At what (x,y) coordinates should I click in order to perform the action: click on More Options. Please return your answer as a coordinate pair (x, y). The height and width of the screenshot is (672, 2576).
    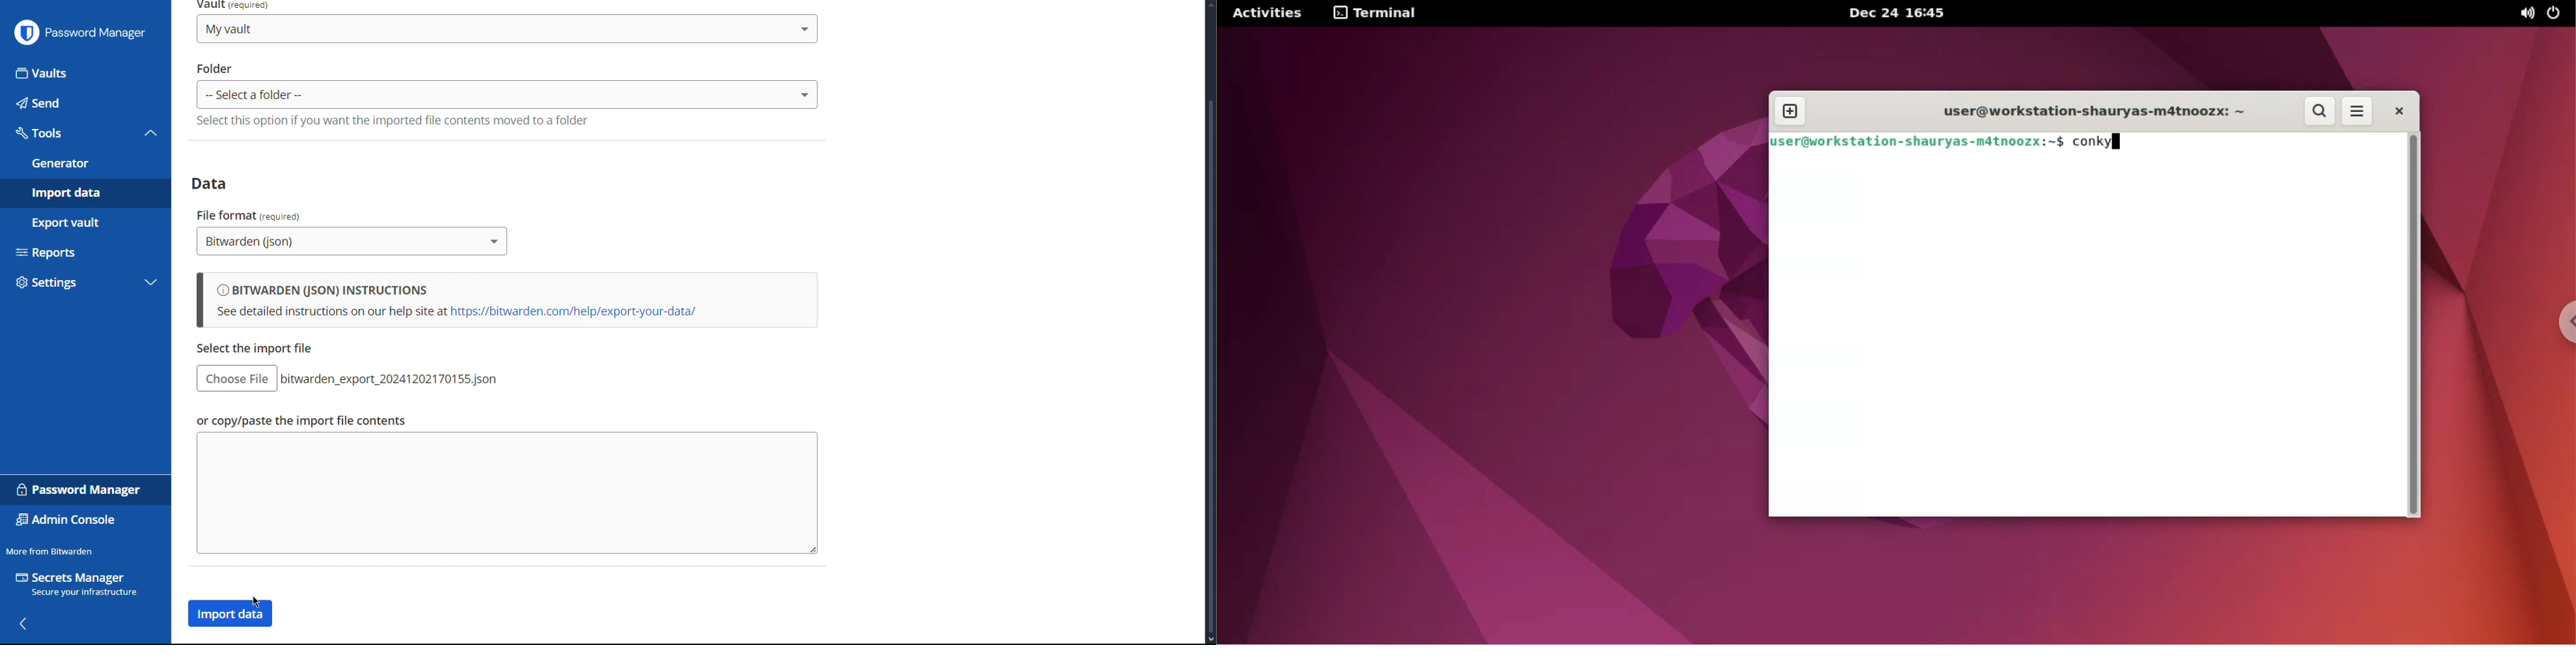
    Looking at the image, I should click on (1131, 31).